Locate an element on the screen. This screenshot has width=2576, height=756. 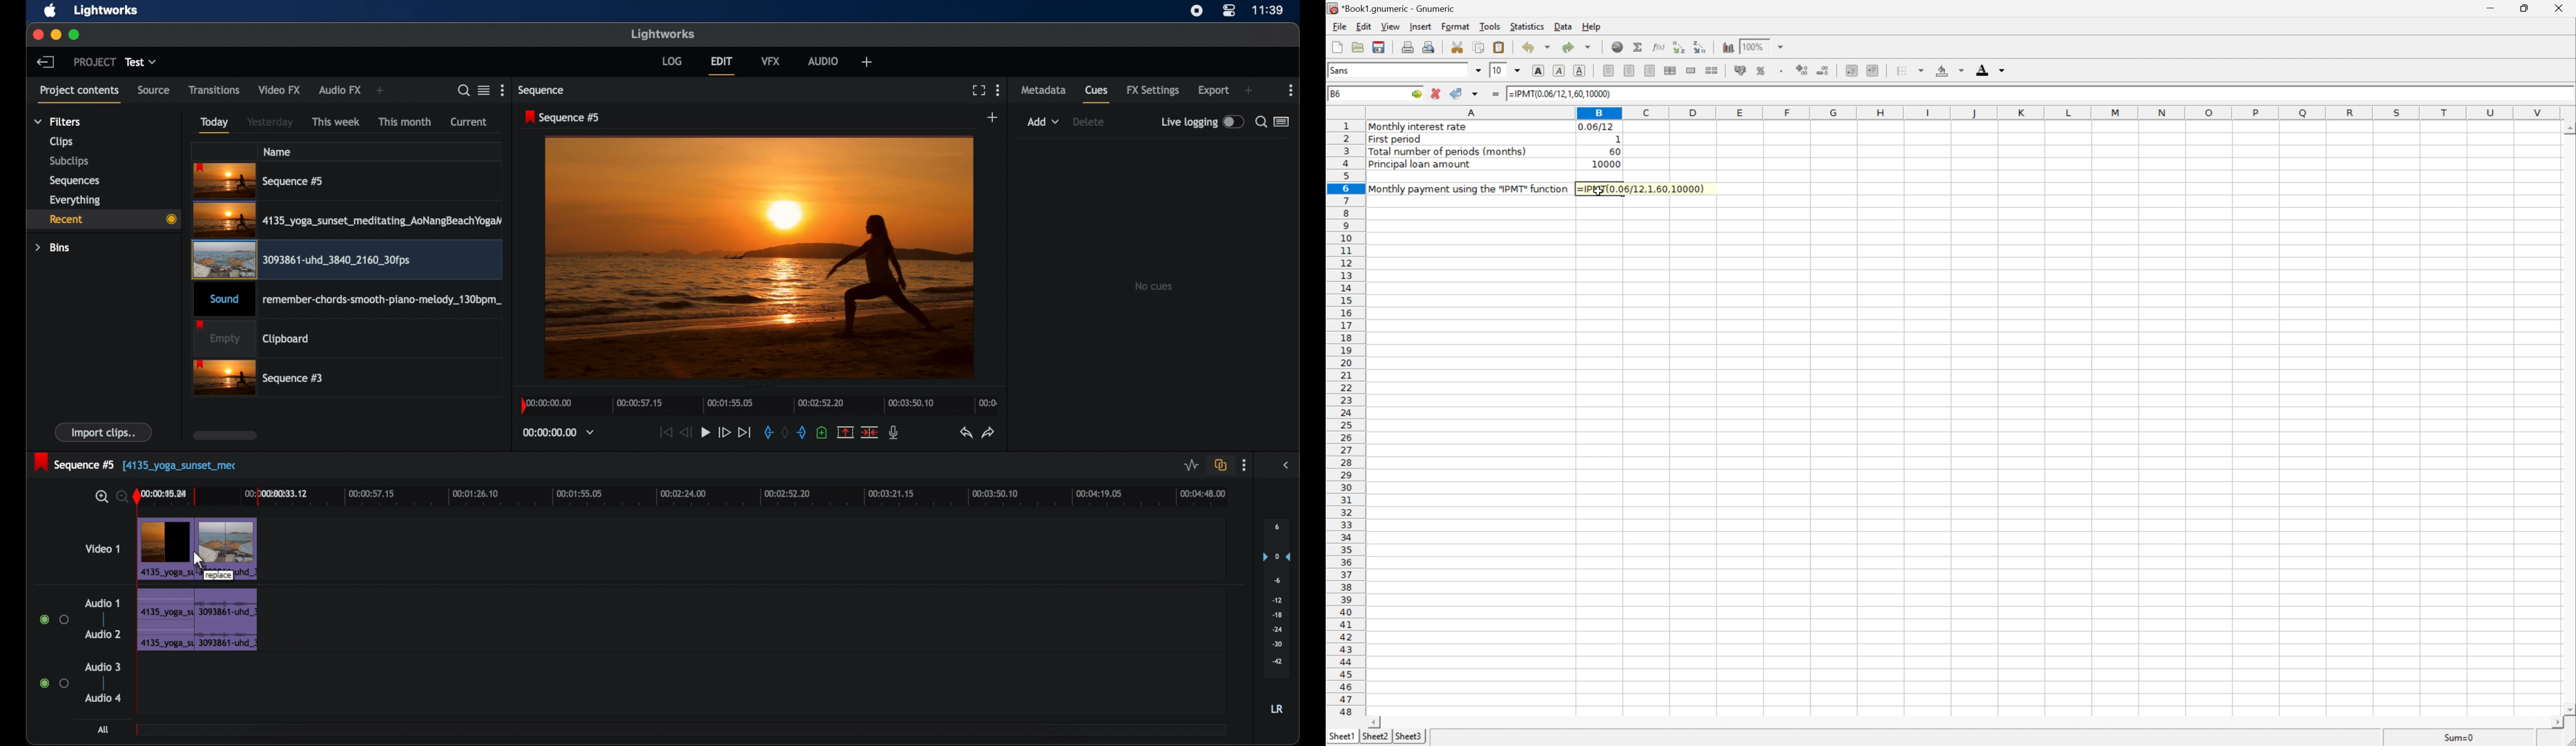
video clip is located at coordinates (347, 221).